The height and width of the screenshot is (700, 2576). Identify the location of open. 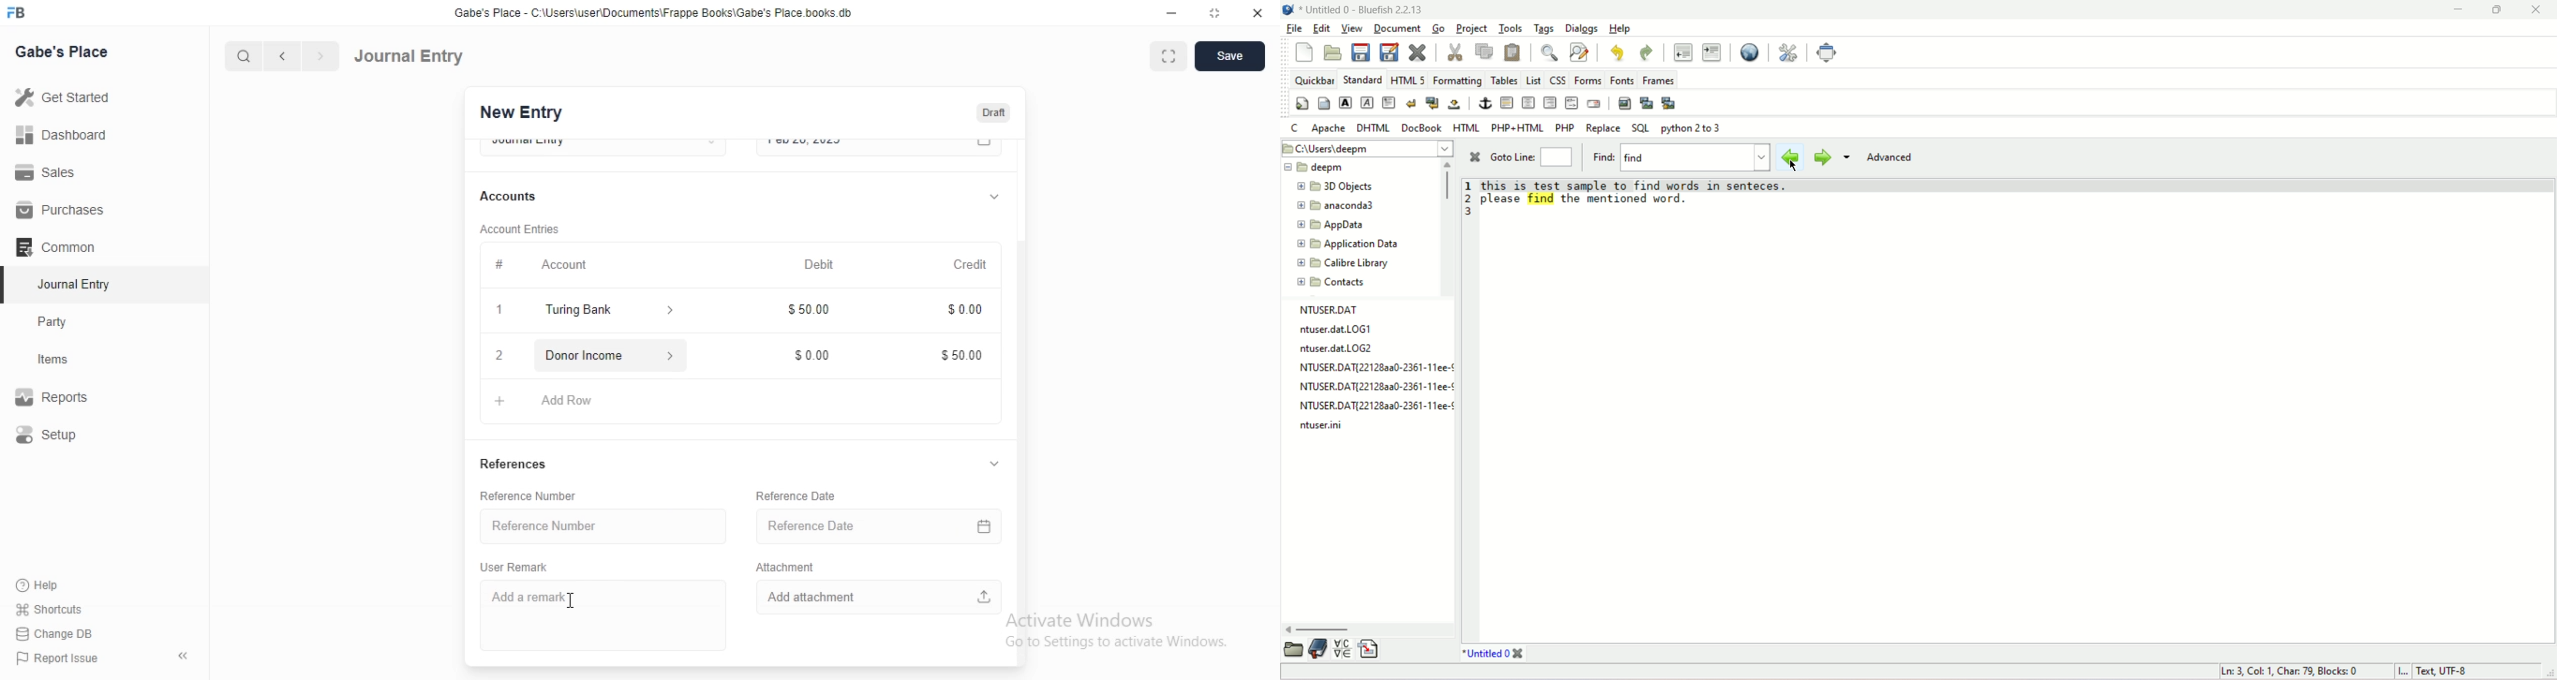
(1291, 652).